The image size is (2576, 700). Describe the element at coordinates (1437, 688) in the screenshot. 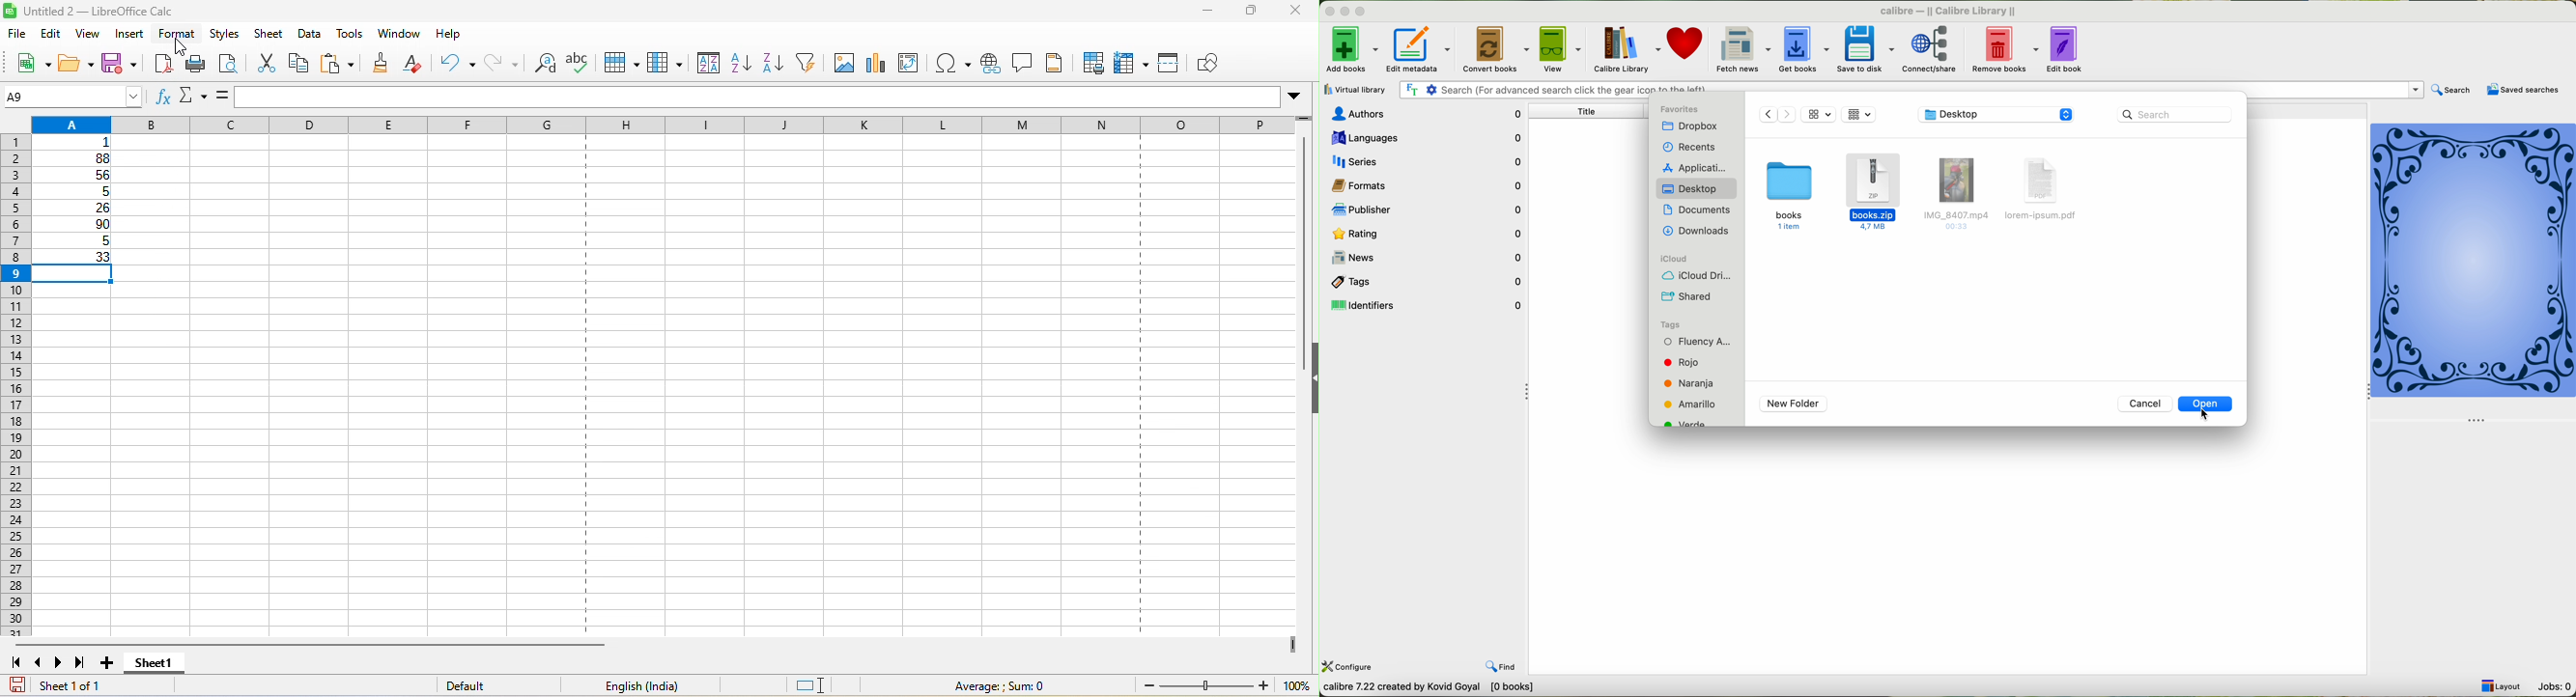

I see `Callibre 7.22 Created by Kavid Goyal [o books]` at that location.